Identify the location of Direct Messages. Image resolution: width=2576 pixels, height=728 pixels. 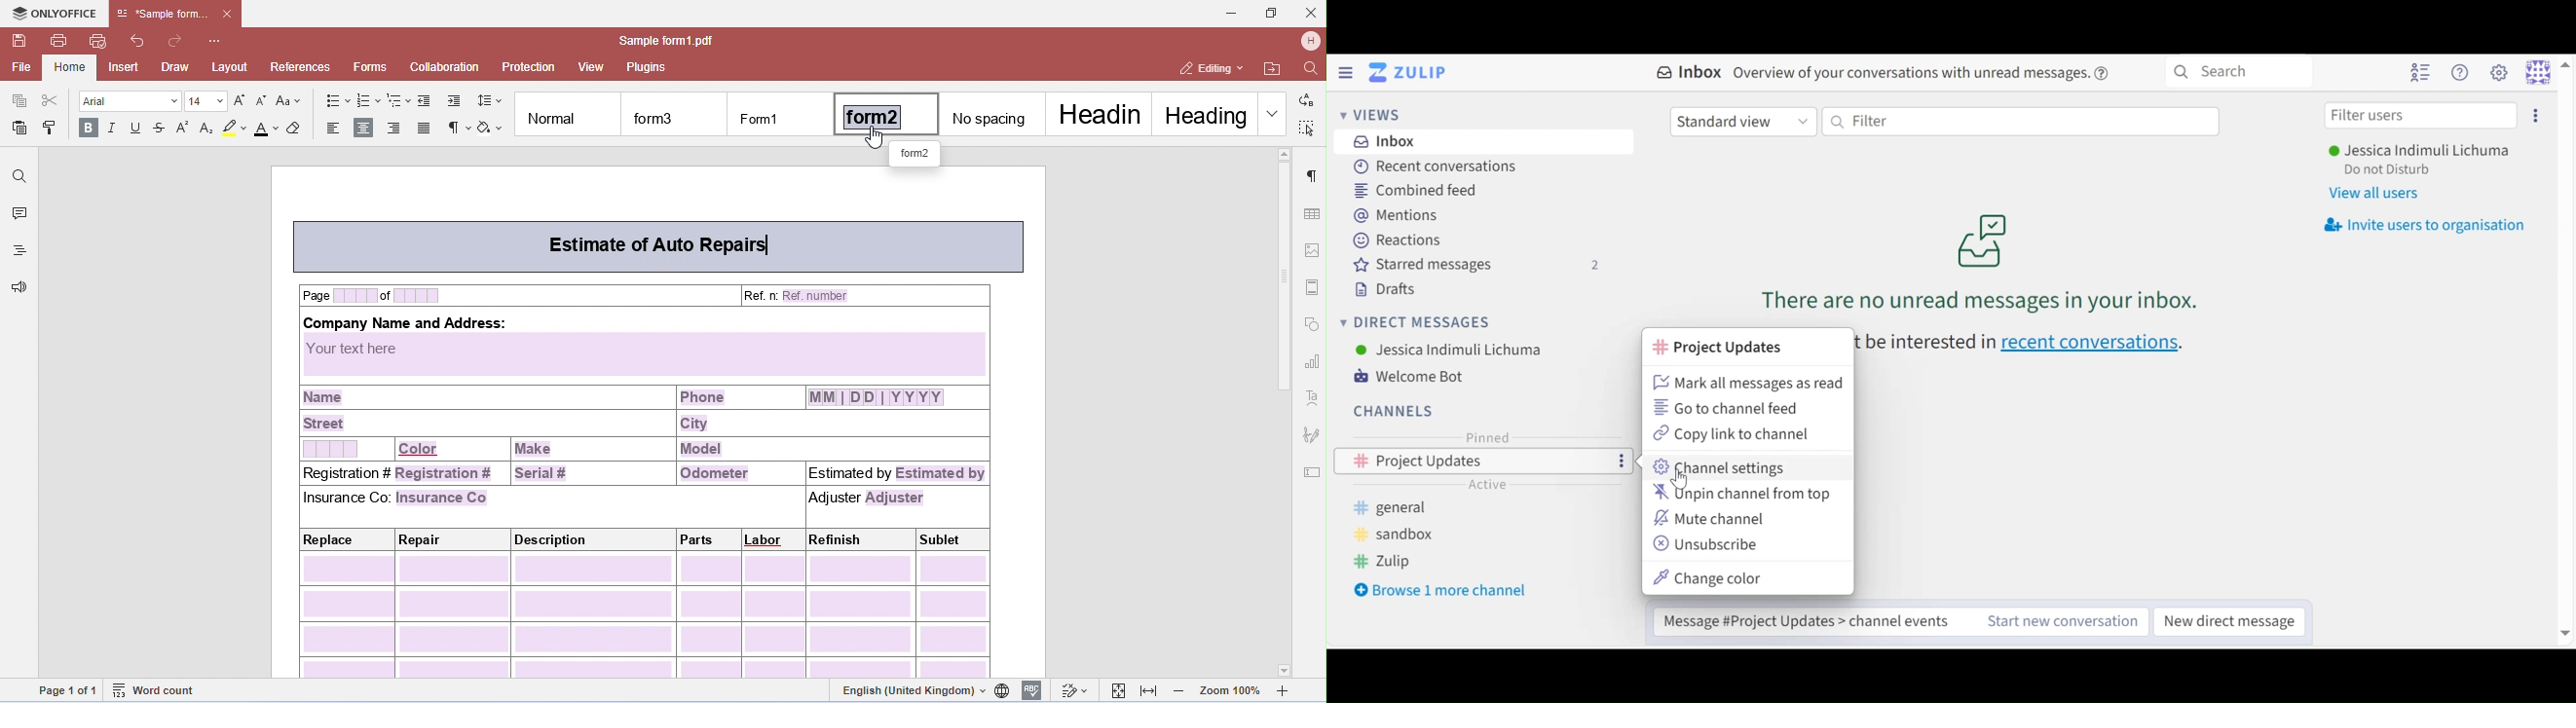
(1414, 322).